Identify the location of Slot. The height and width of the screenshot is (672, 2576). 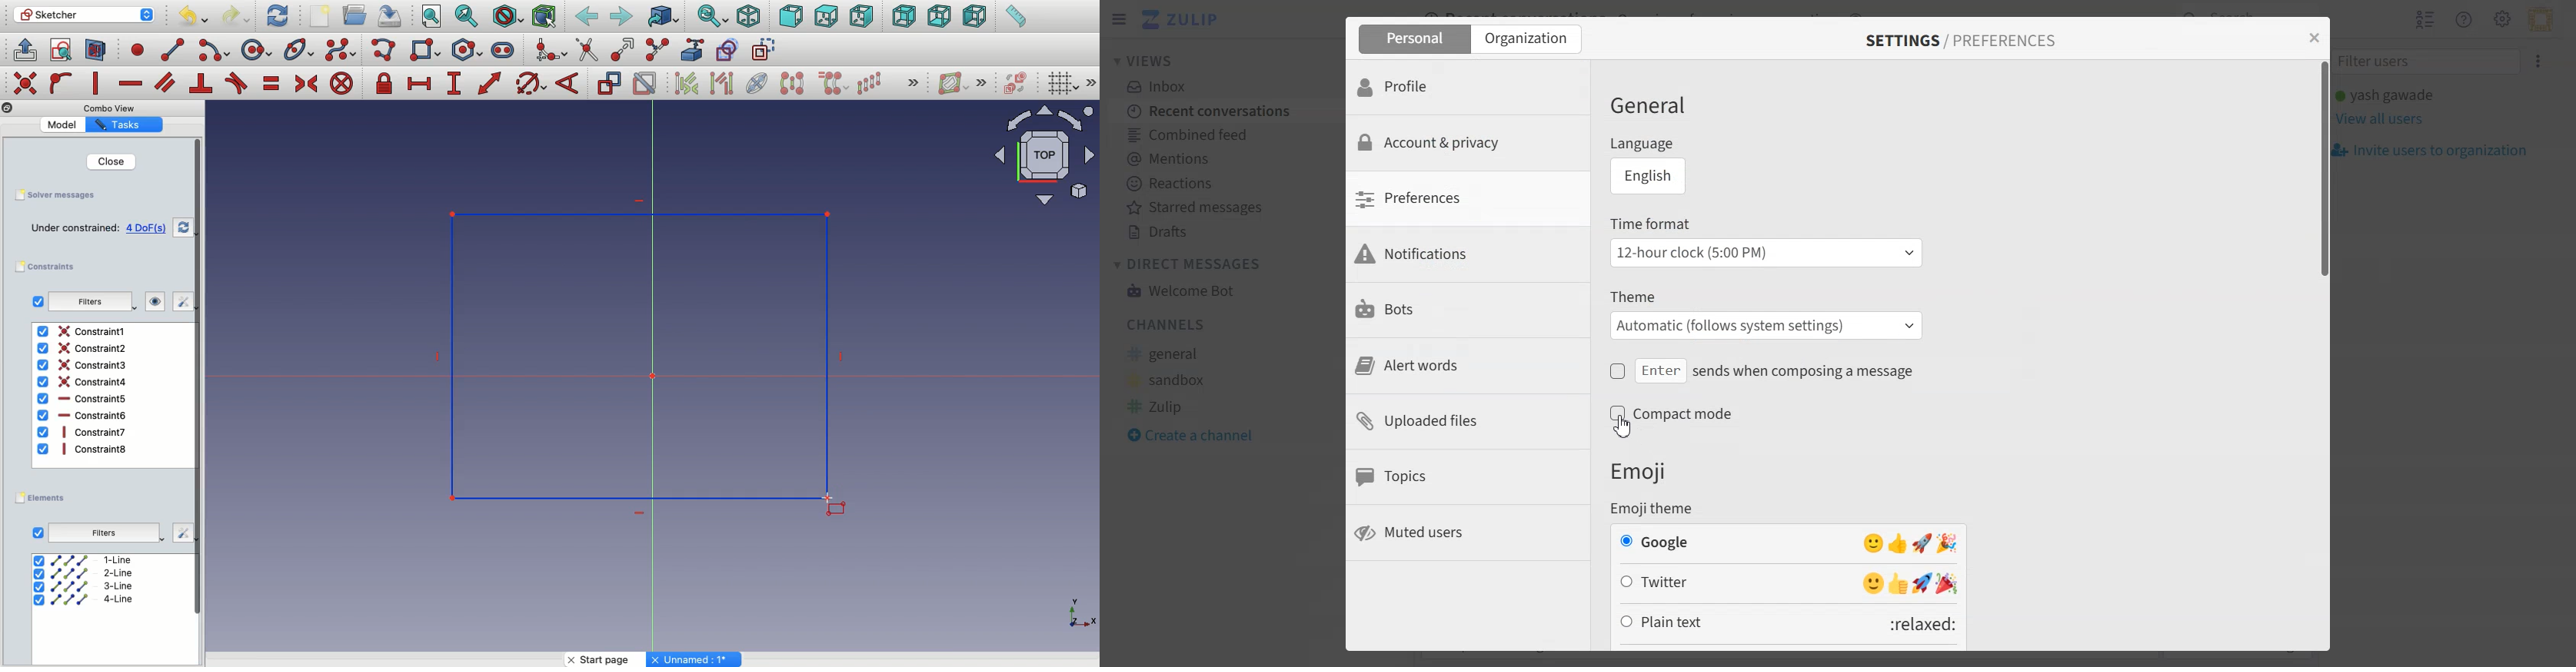
(504, 50).